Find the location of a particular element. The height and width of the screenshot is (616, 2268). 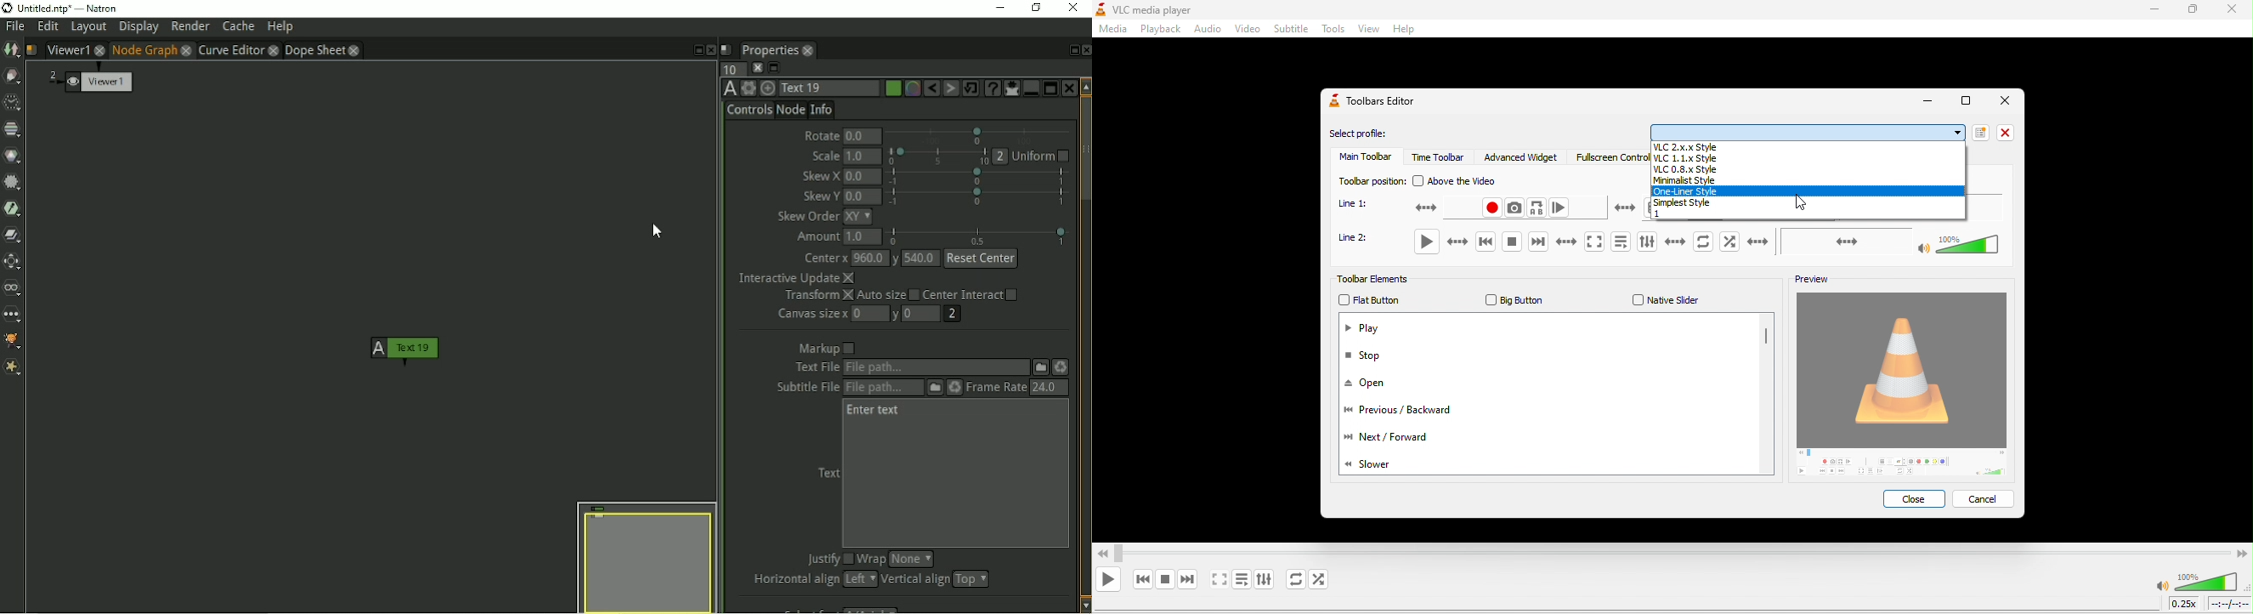

next/forward is located at coordinates (1412, 436).